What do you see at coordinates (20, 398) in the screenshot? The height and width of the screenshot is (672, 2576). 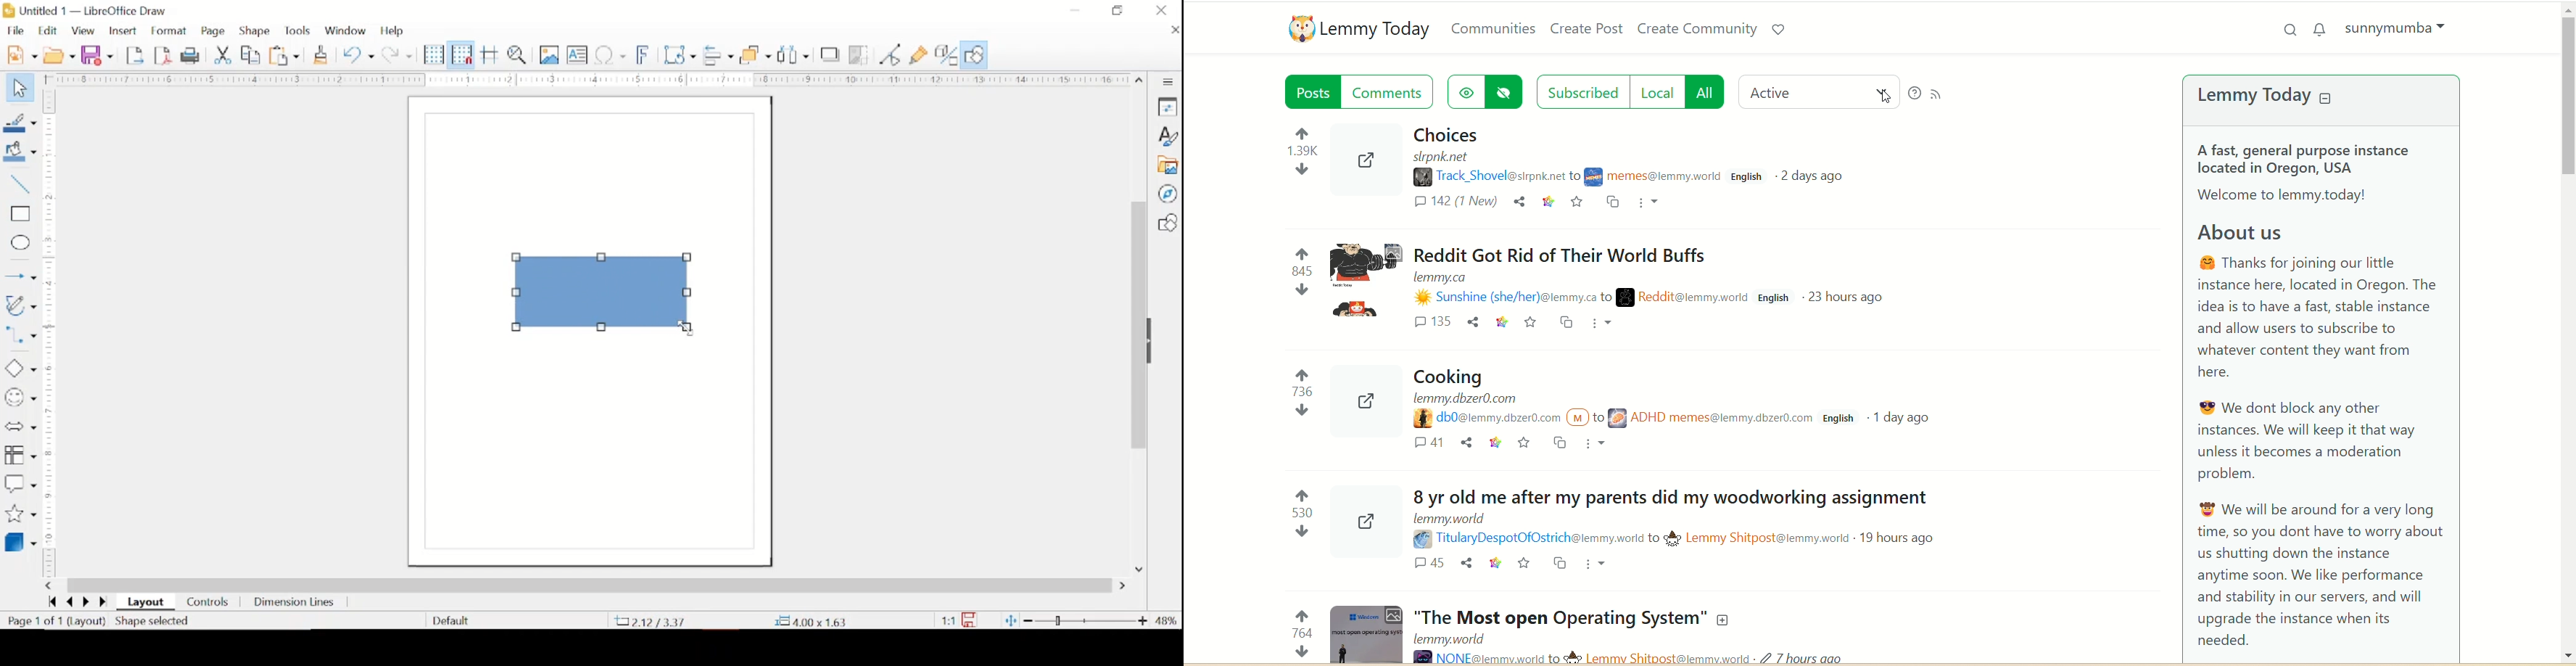 I see `symbols and shapes` at bounding box center [20, 398].